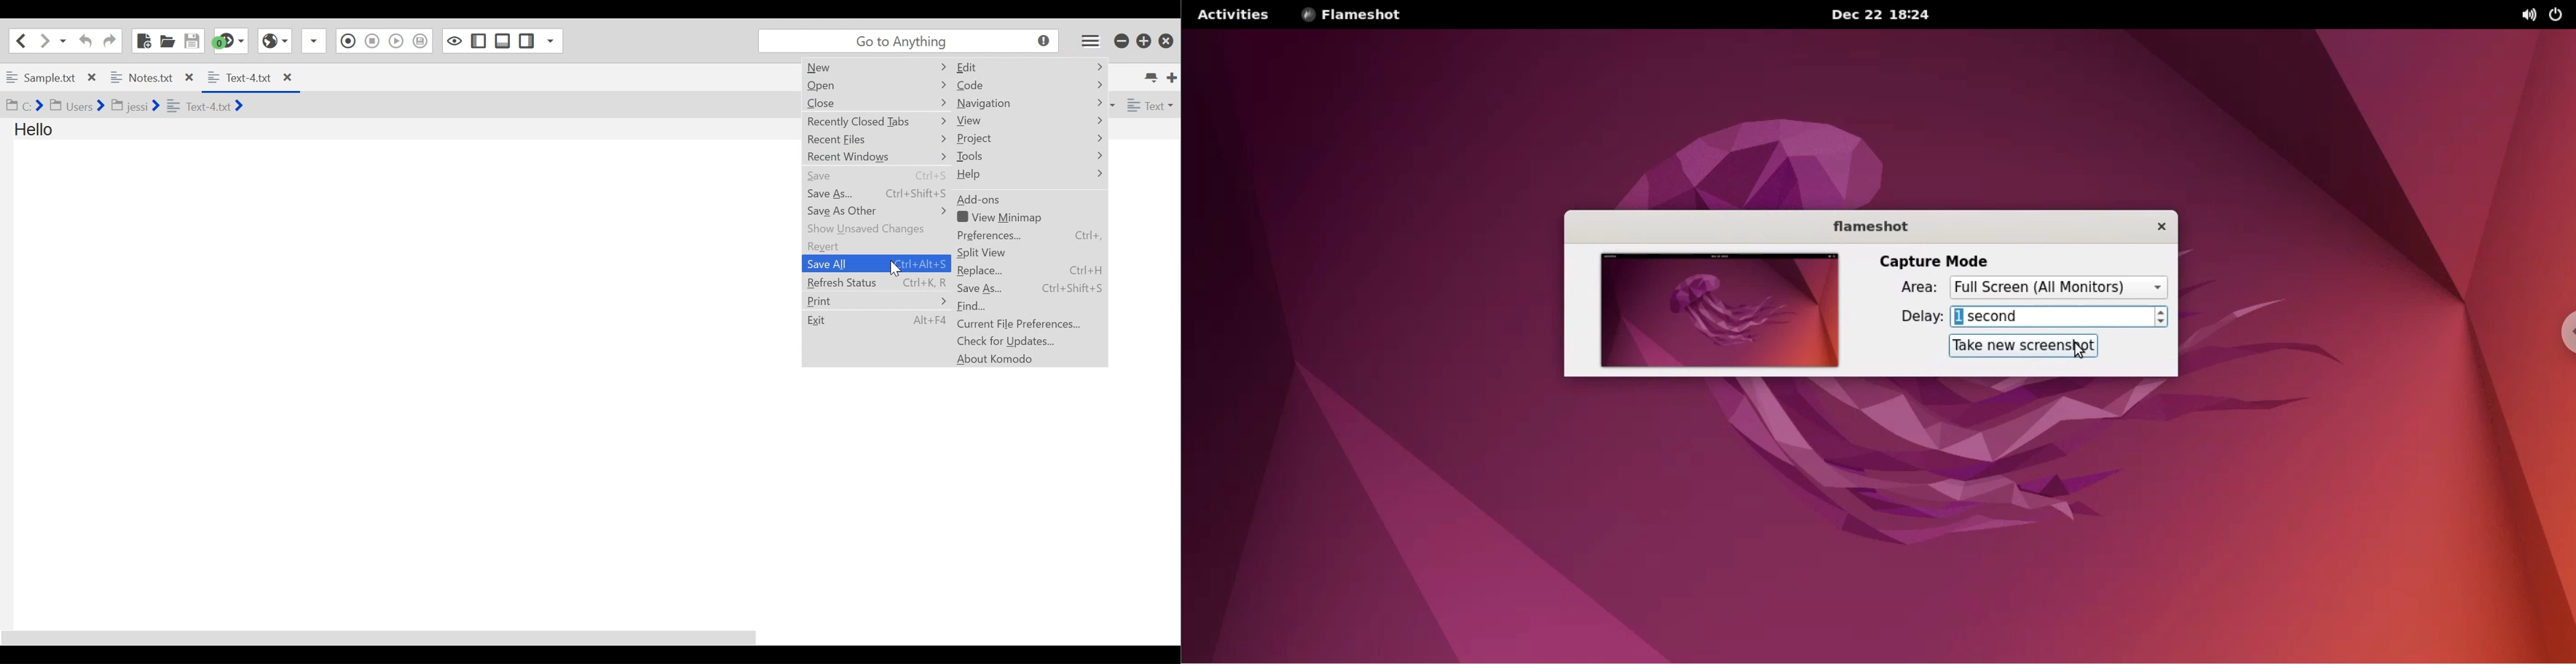  I want to click on Show/Hide Bottom Pane, so click(503, 41).